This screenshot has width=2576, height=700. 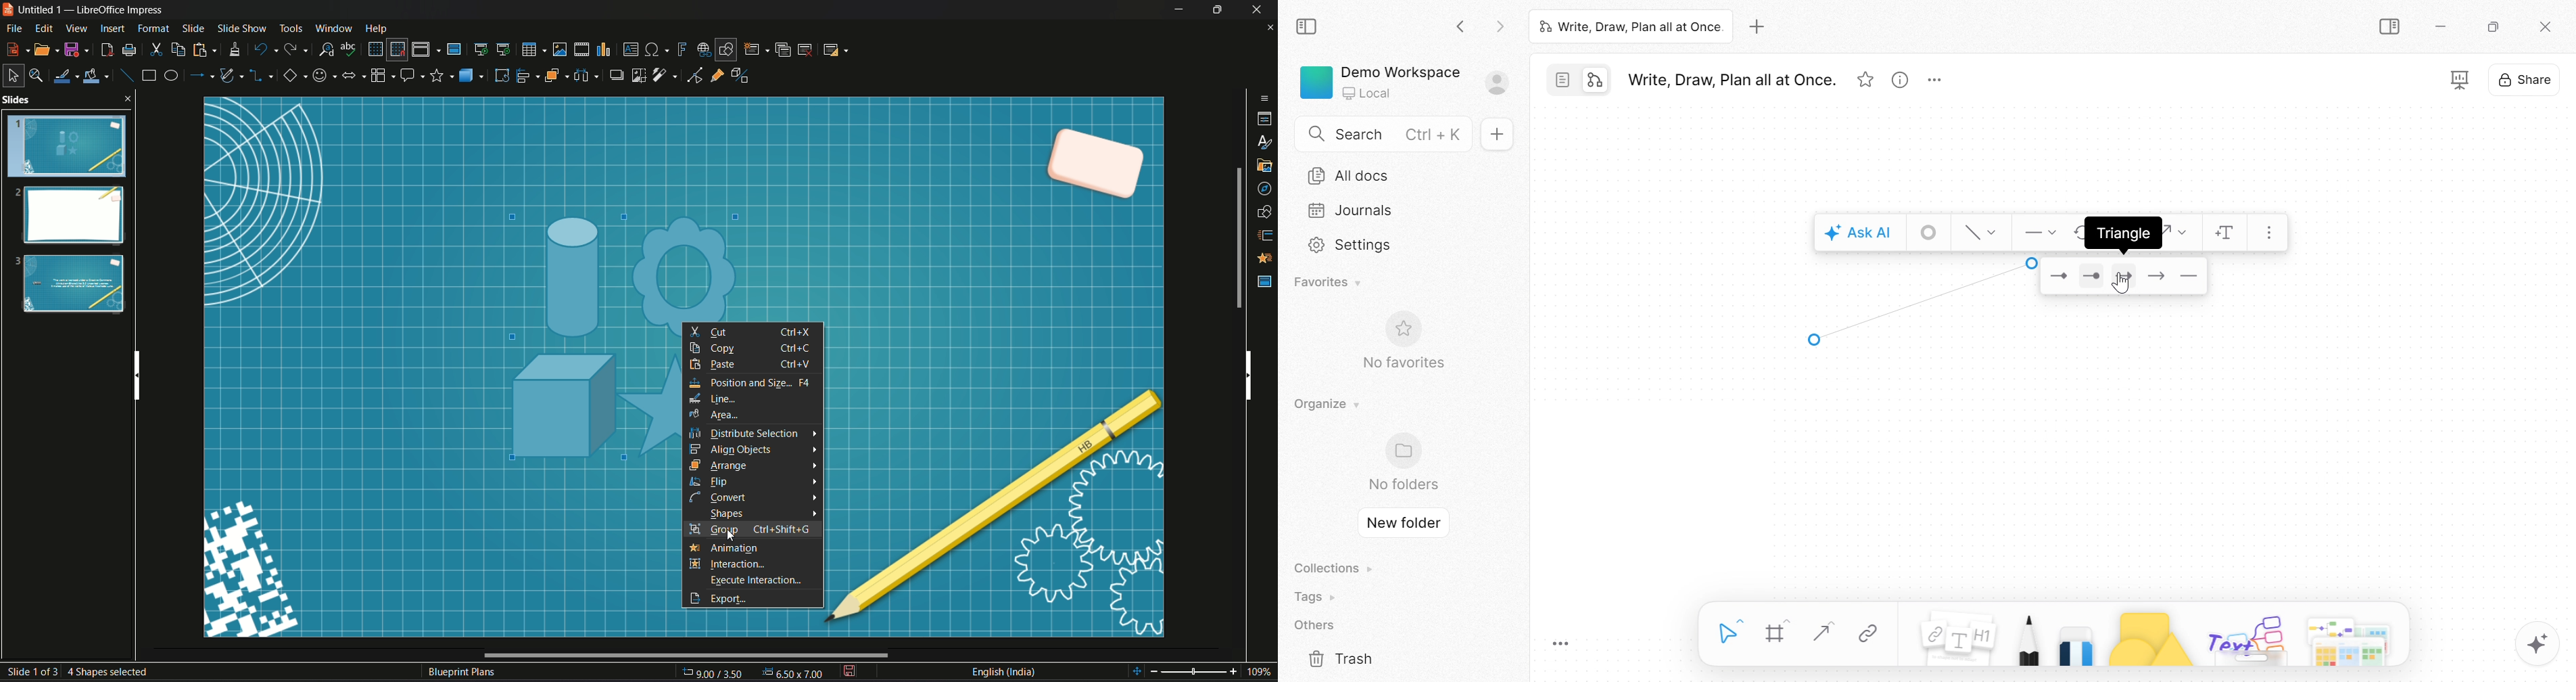 What do you see at coordinates (2247, 638) in the screenshot?
I see `Others` at bounding box center [2247, 638].